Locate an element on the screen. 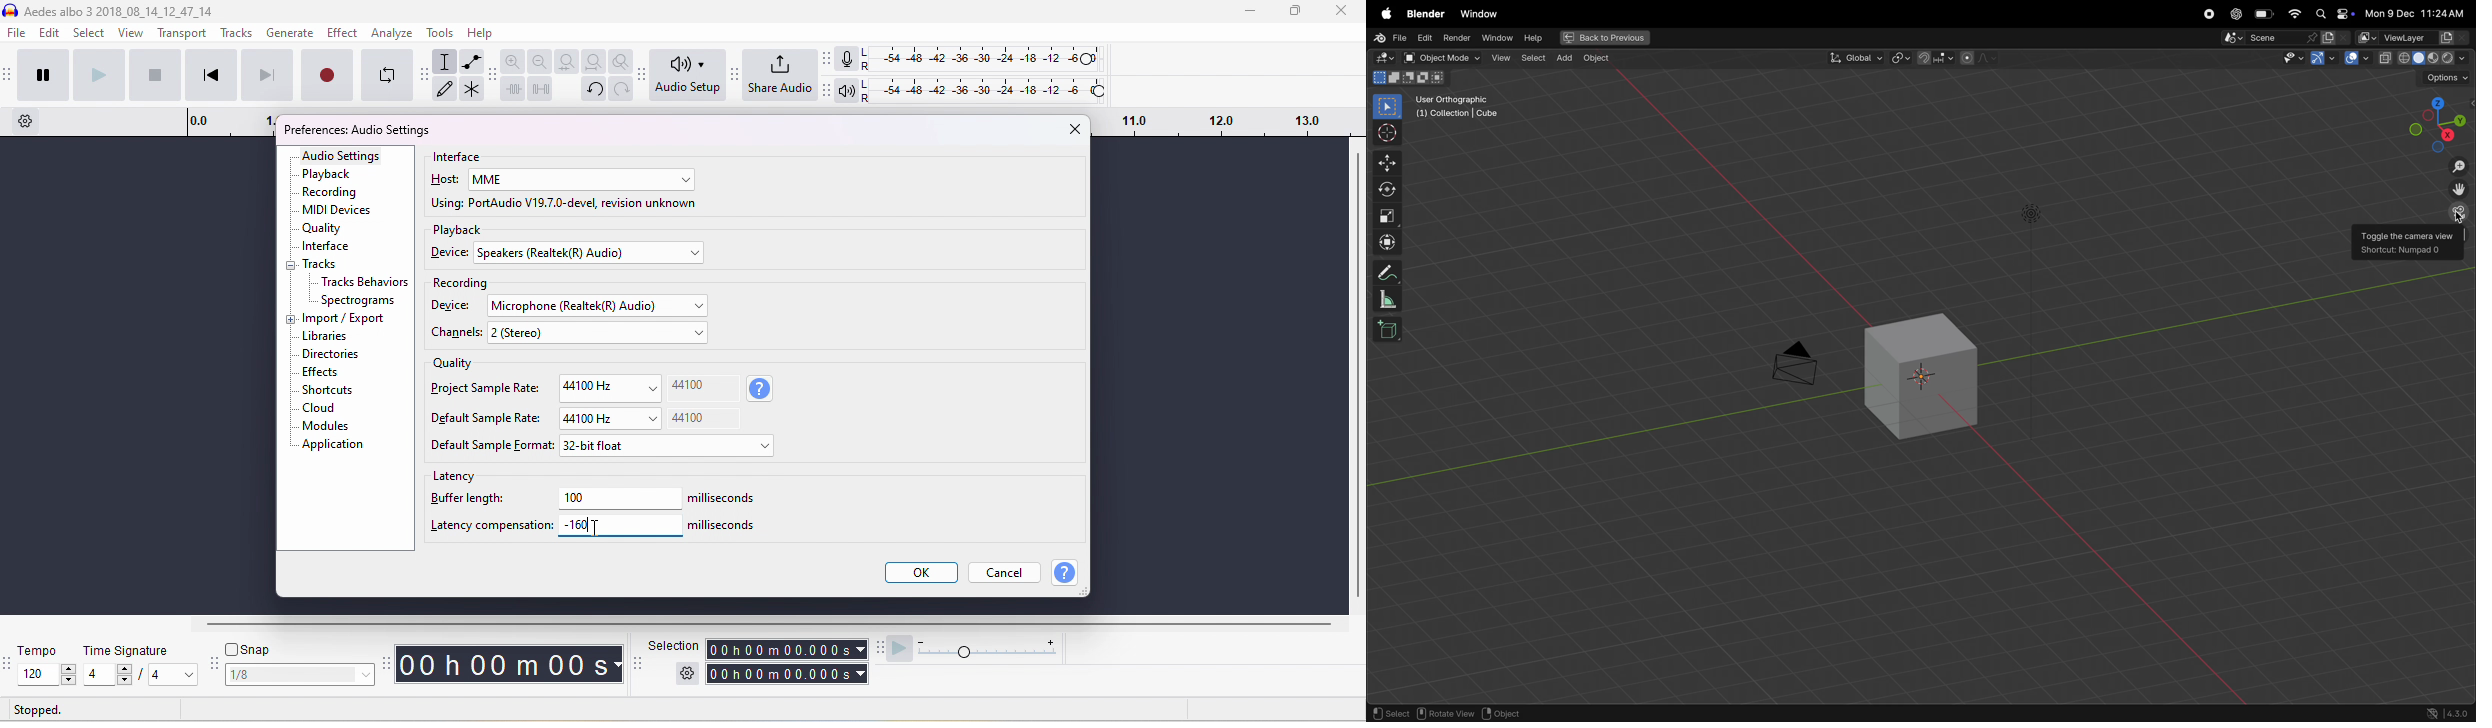  interface is located at coordinates (459, 157).